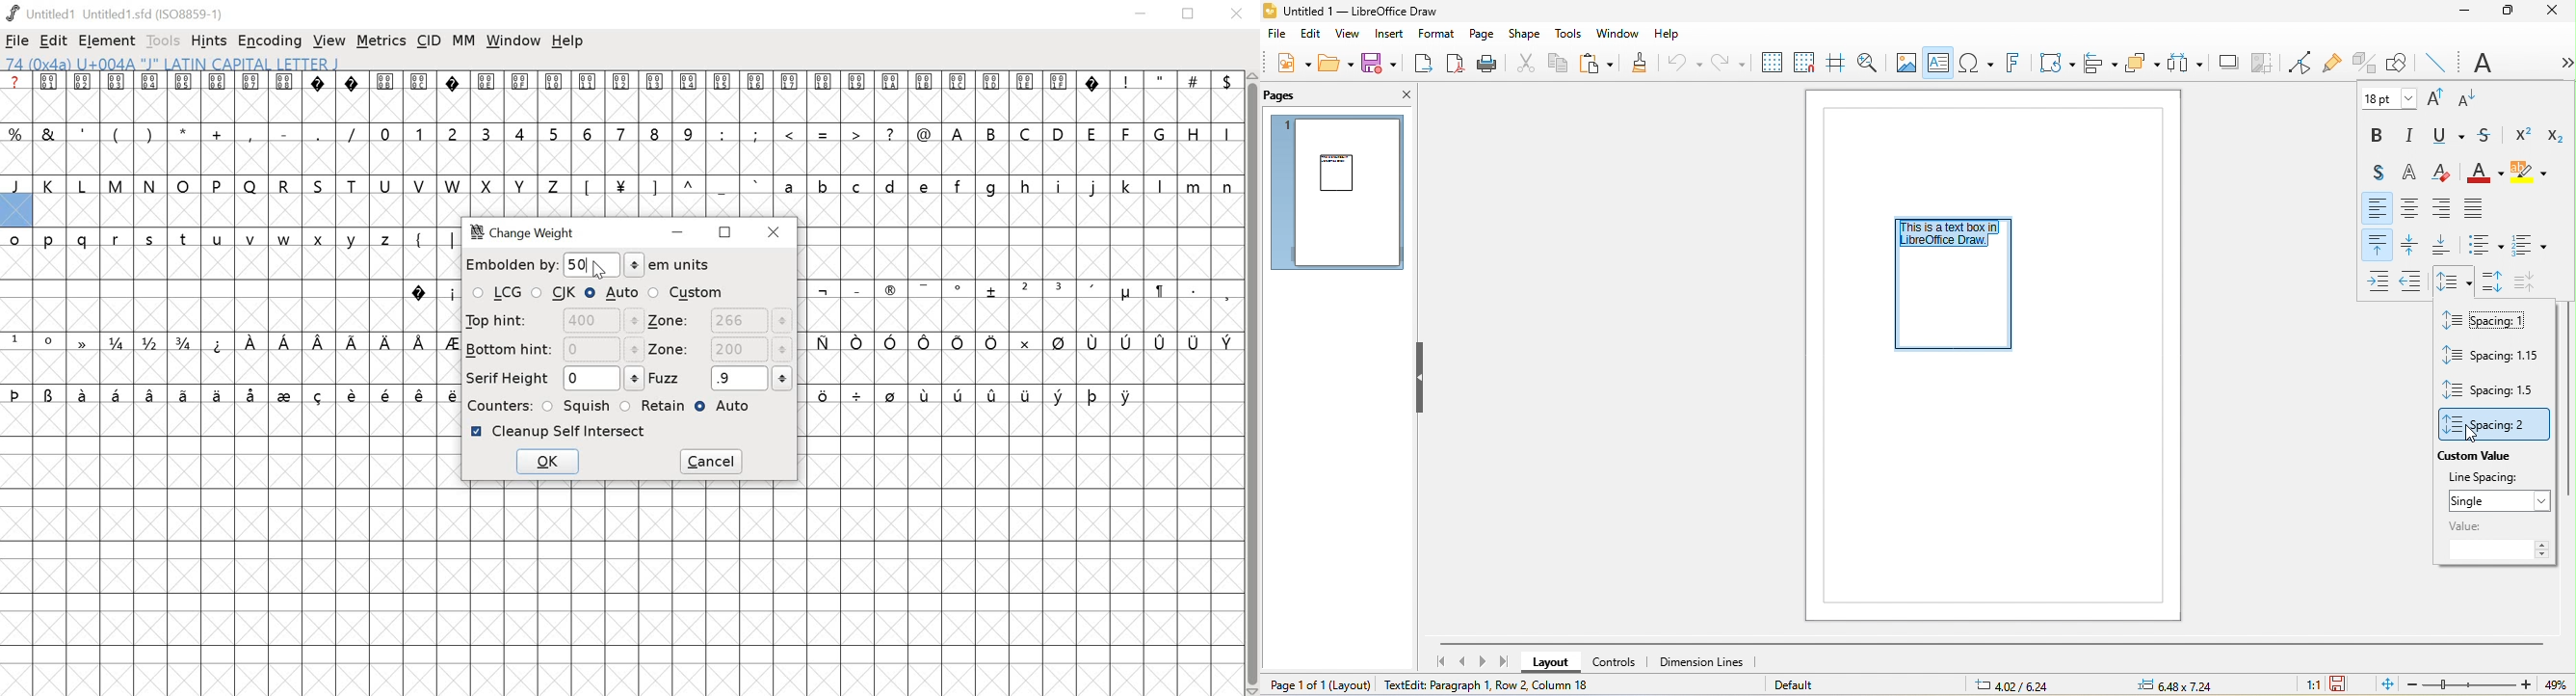 The width and height of the screenshot is (2576, 700). Describe the element at coordinates (2441, 64) in the screenshot. I see `insert line` at that location.